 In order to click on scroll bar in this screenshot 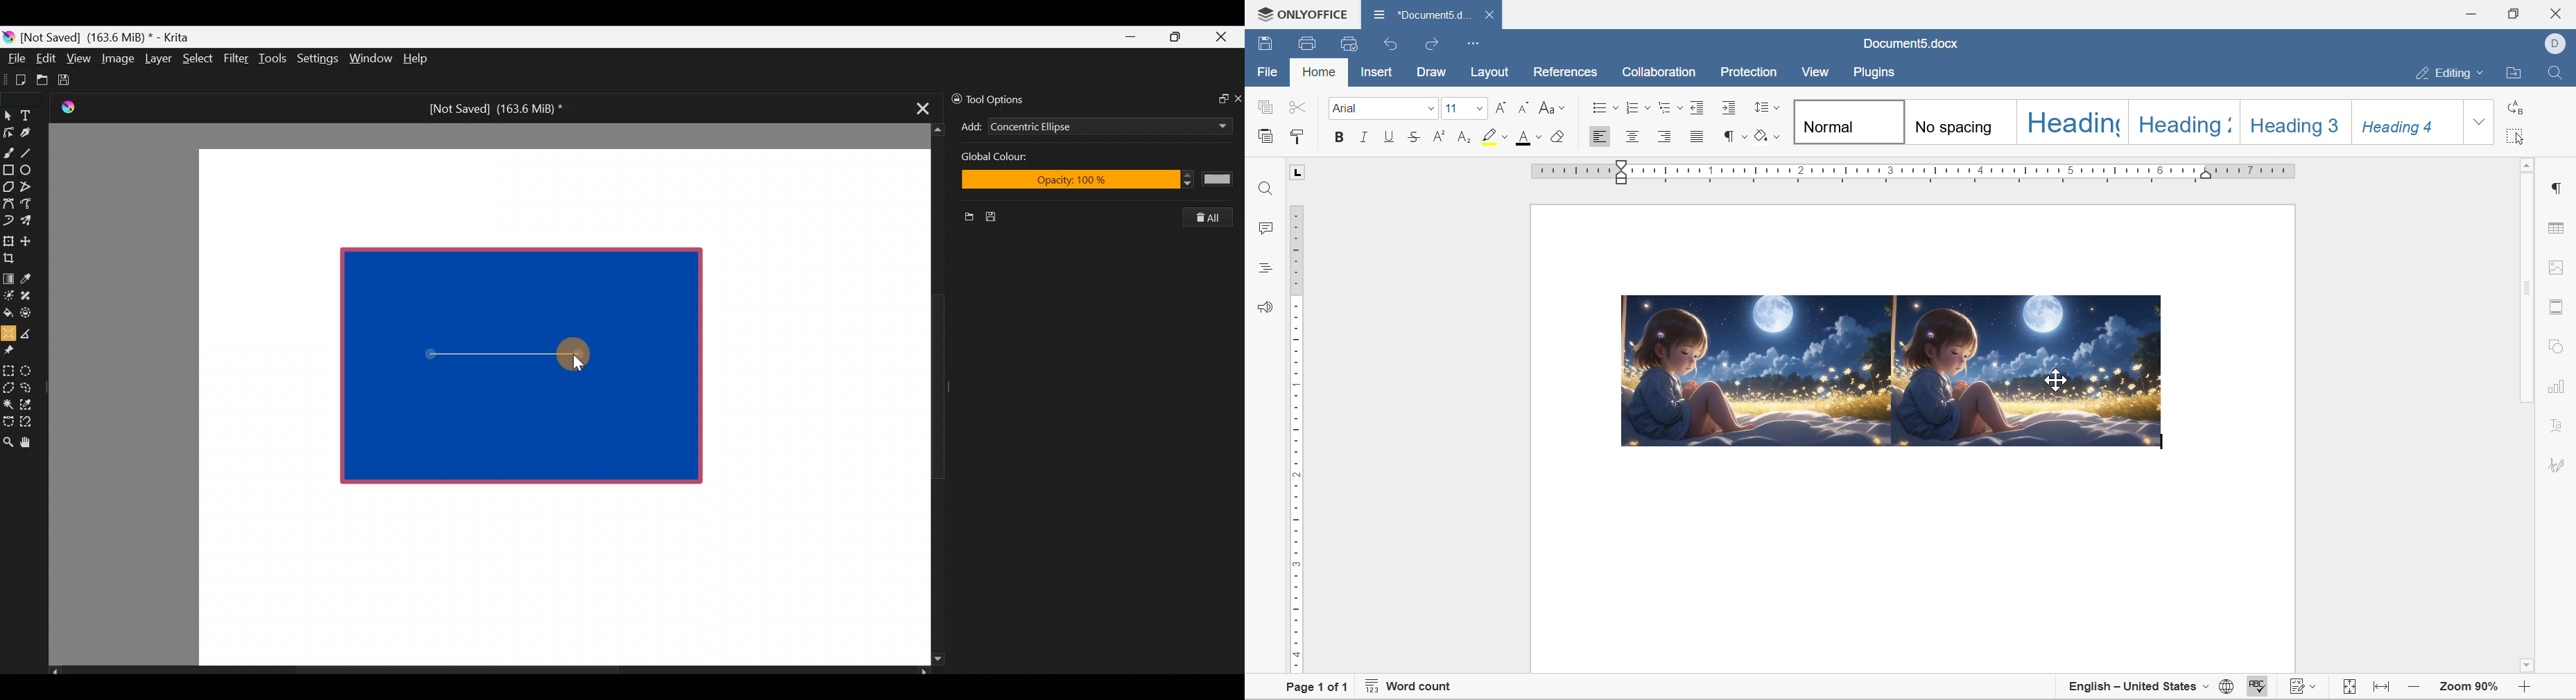, I will do `click(2527, 288)`.